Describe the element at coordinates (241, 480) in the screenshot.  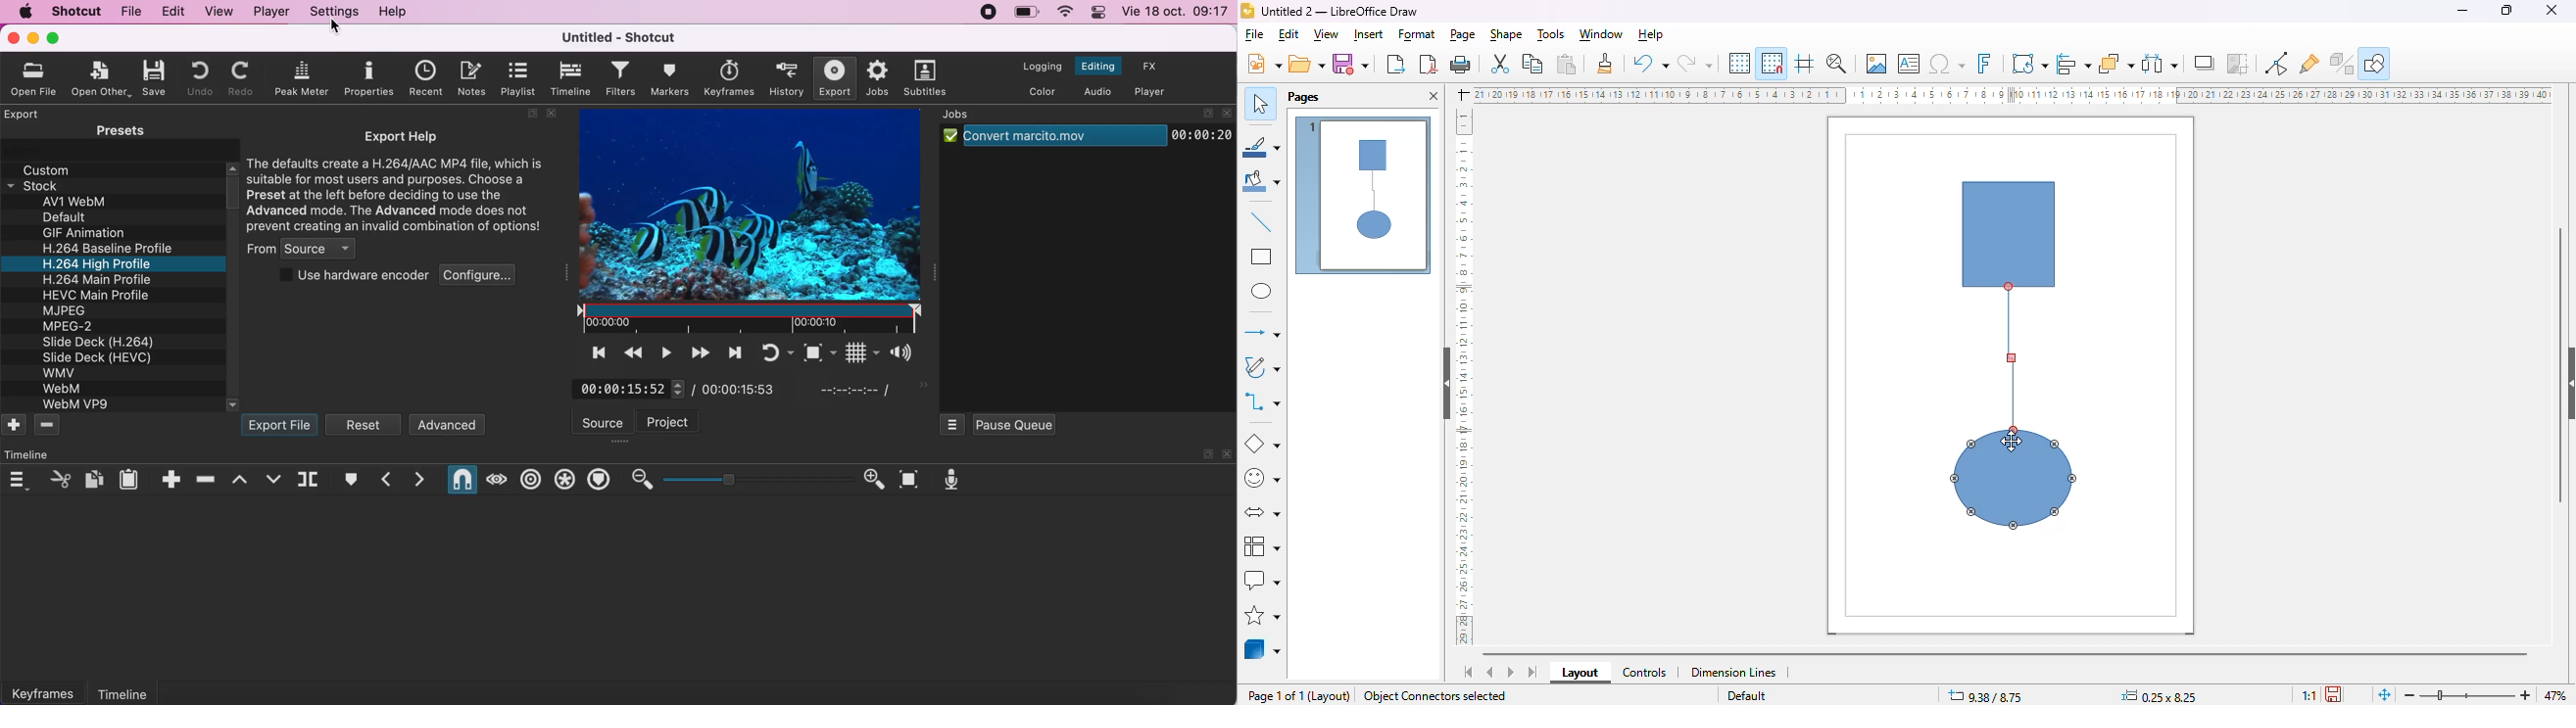
I see `lift` at that location.